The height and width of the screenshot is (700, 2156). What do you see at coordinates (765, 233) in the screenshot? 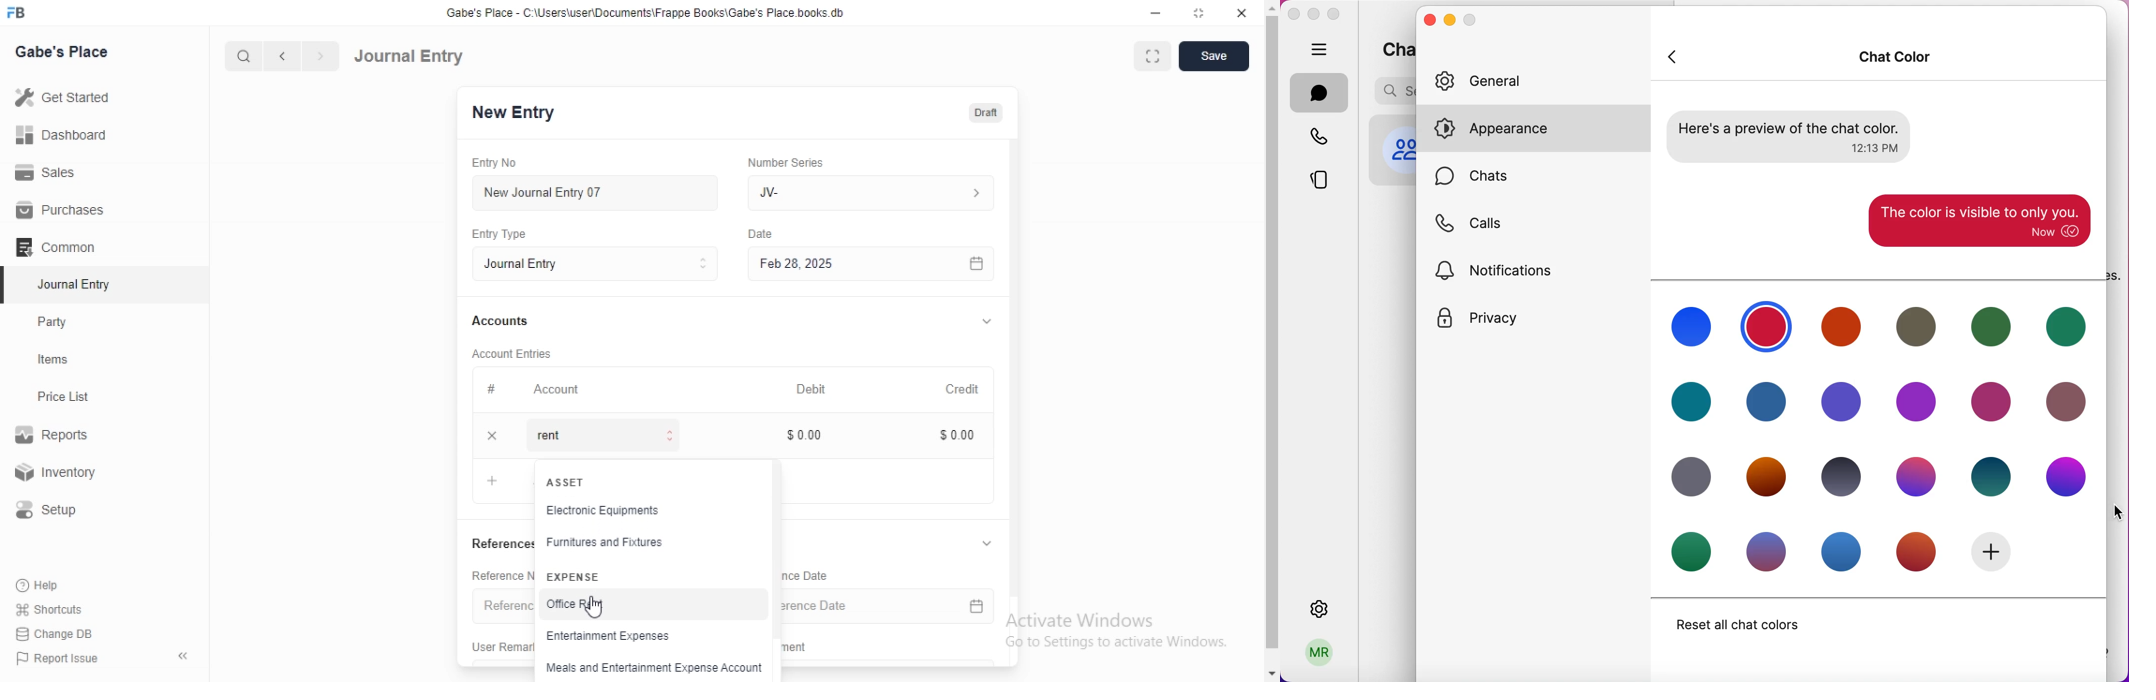
I see `Date` at bounding box center [765, 233].